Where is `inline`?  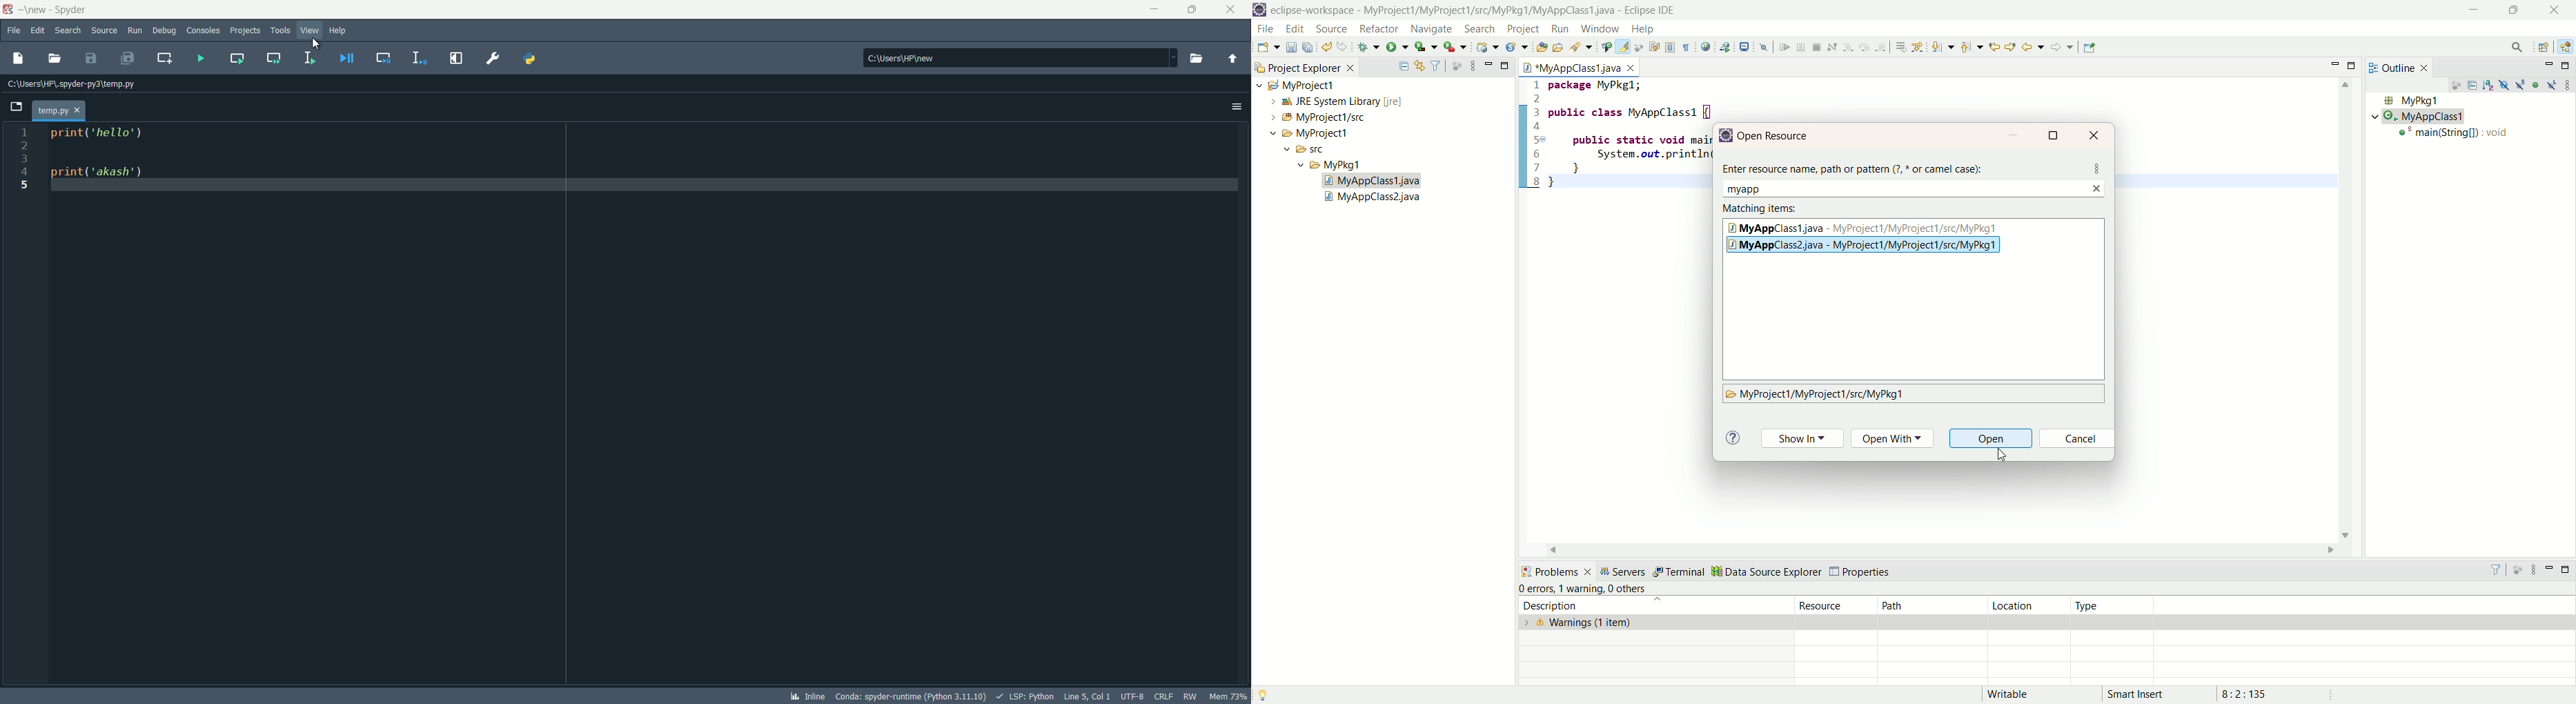 inline is located at coordinates (806, 697).